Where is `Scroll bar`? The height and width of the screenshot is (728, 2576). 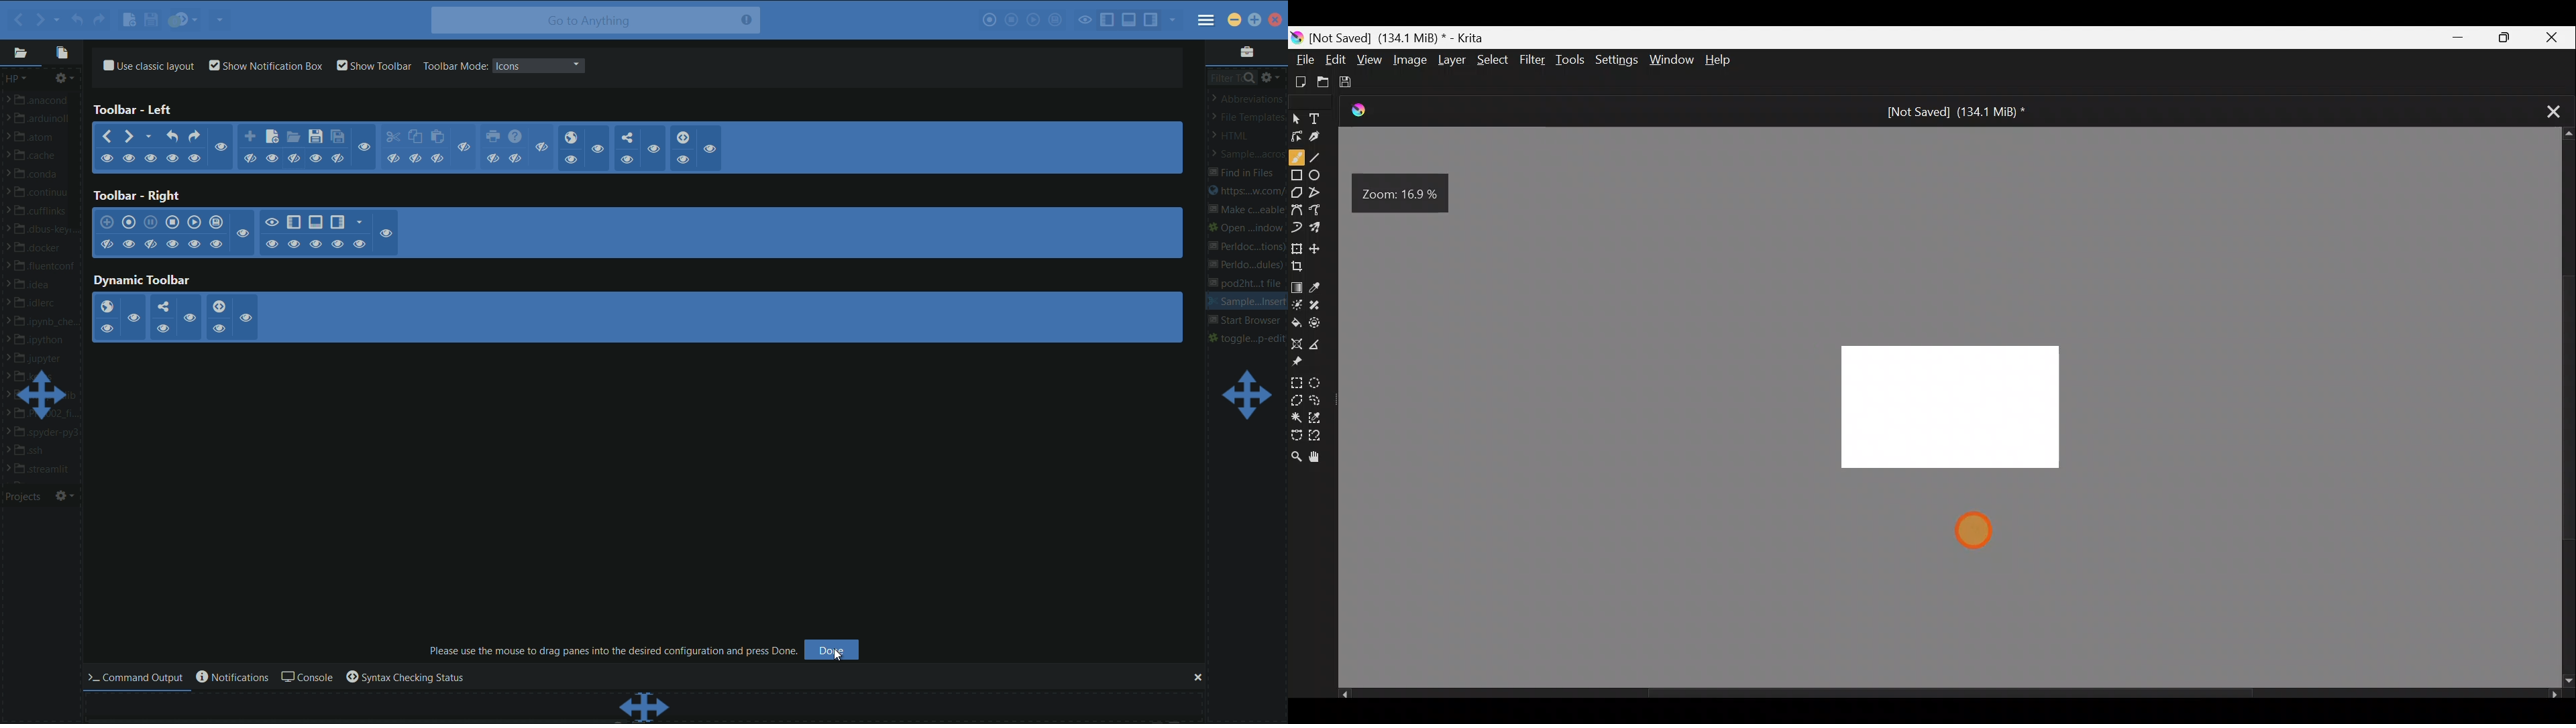 Scroll bar is located at coordinates (2563, 408).